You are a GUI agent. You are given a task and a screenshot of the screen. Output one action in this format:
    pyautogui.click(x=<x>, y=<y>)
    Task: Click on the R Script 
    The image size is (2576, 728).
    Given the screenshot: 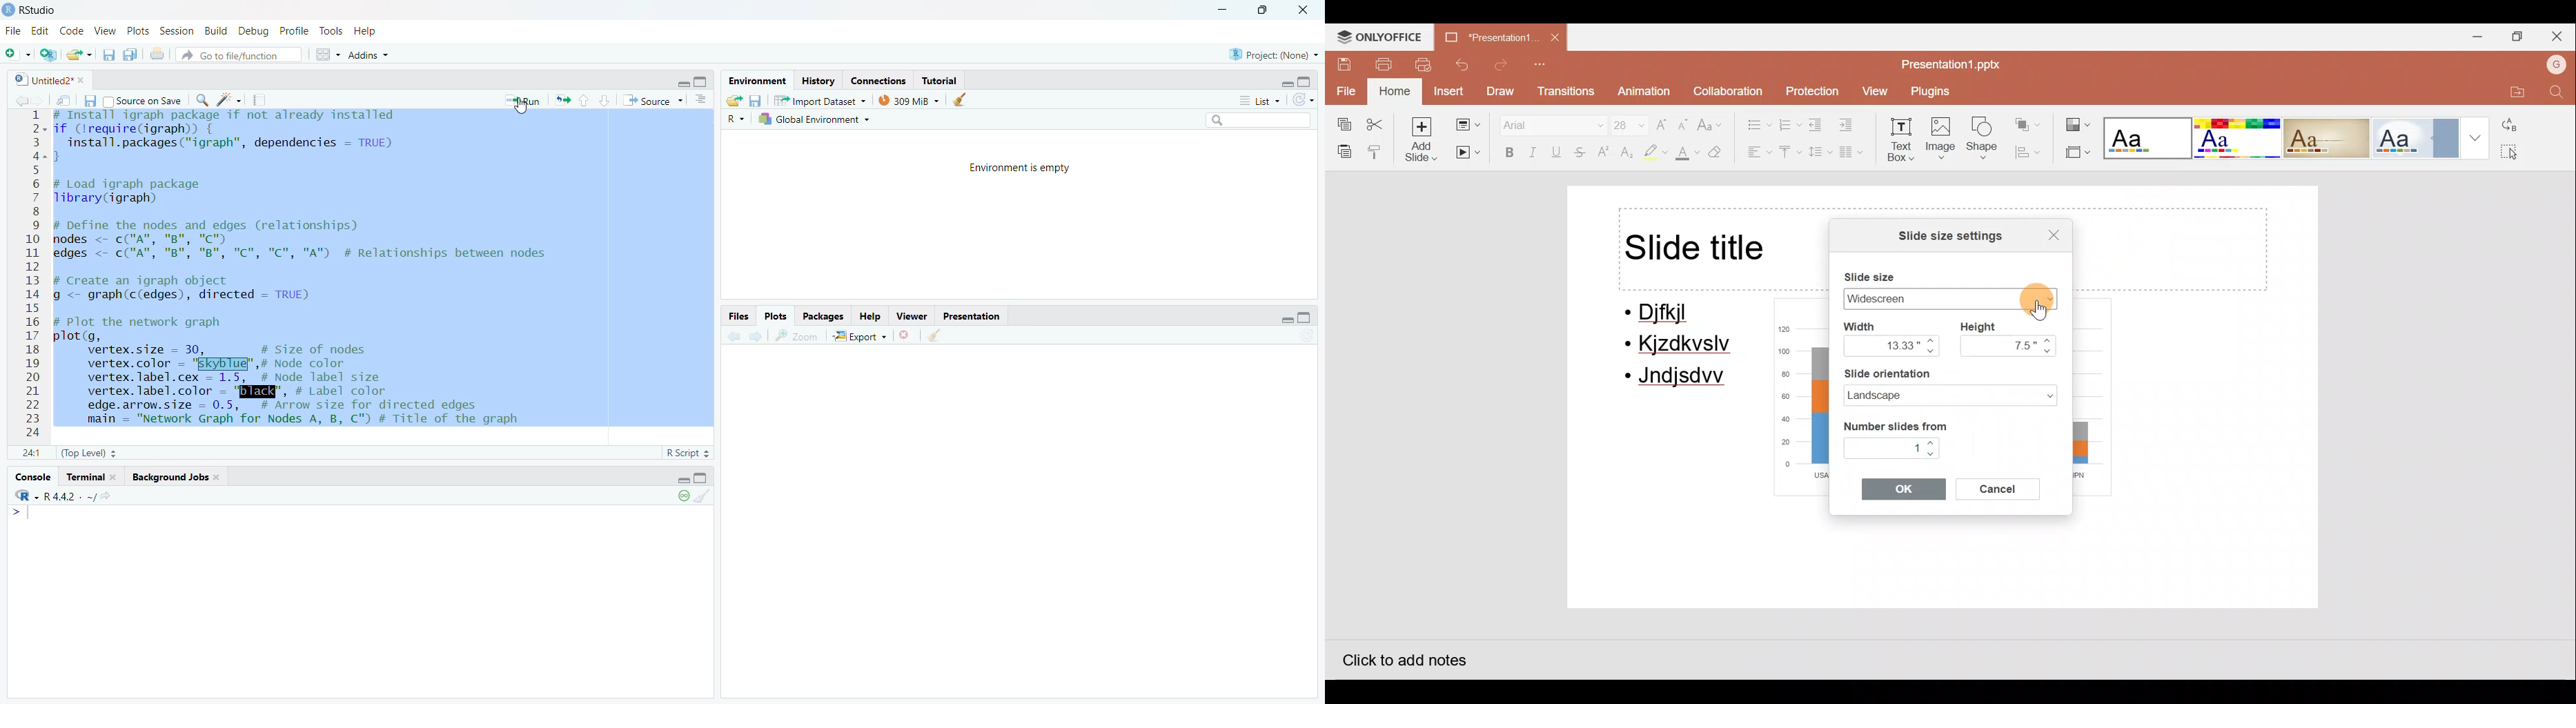 What is the action you would take?
    pyautogui.click(x=679, y=453)
    